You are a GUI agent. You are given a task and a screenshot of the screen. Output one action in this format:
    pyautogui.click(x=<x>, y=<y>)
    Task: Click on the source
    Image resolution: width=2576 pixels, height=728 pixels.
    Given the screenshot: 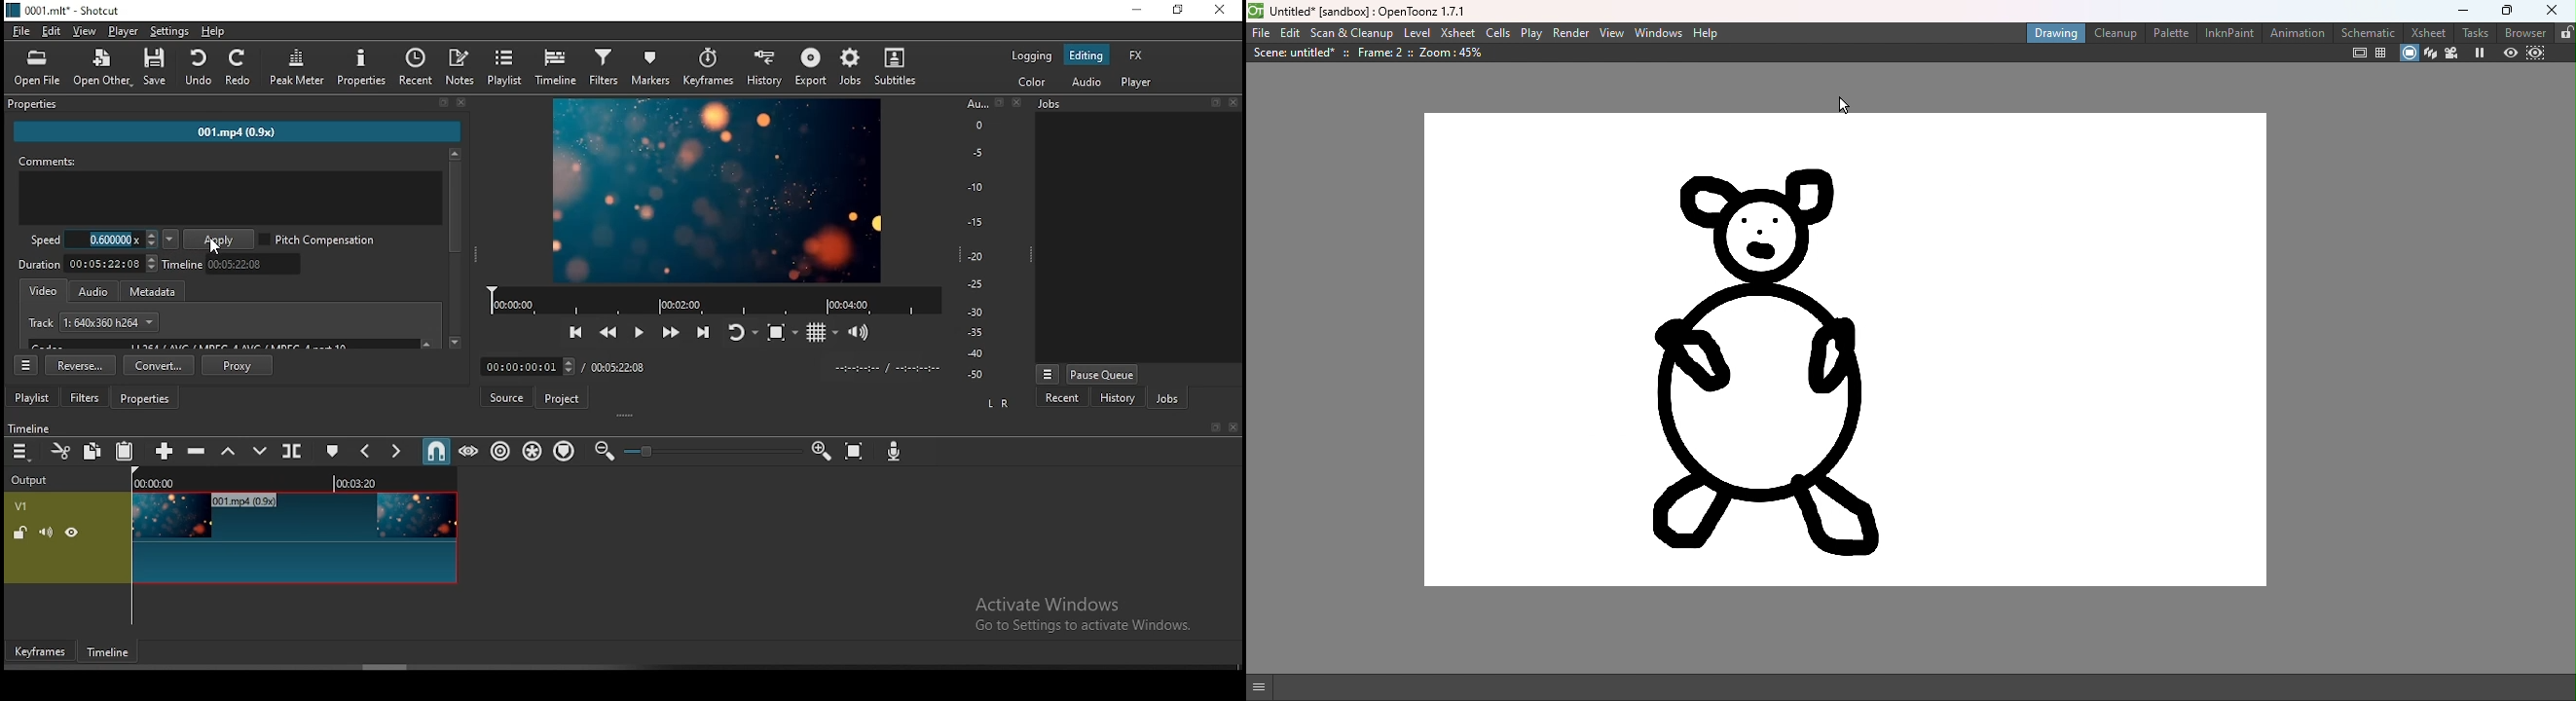 What is the action you would take?
    pyautogui.click(x=509, y=396)
    